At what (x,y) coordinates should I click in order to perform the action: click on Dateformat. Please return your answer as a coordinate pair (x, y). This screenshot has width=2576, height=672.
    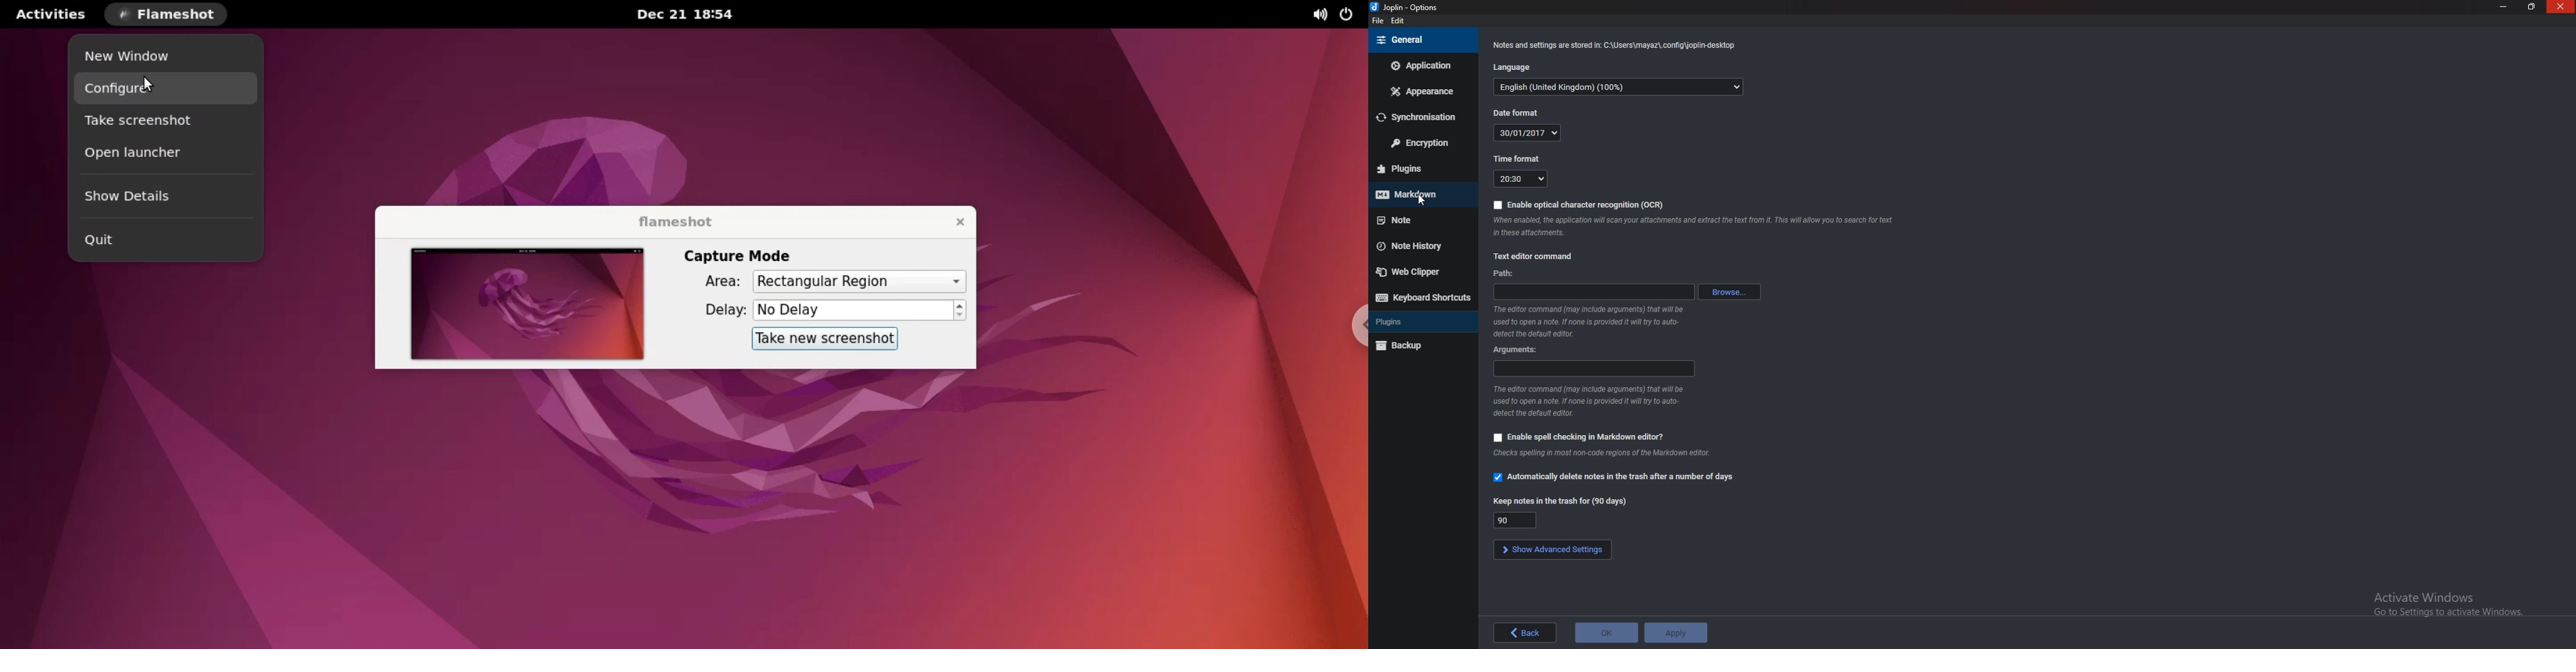
    Looking at the image, I should click on (1513, 114).